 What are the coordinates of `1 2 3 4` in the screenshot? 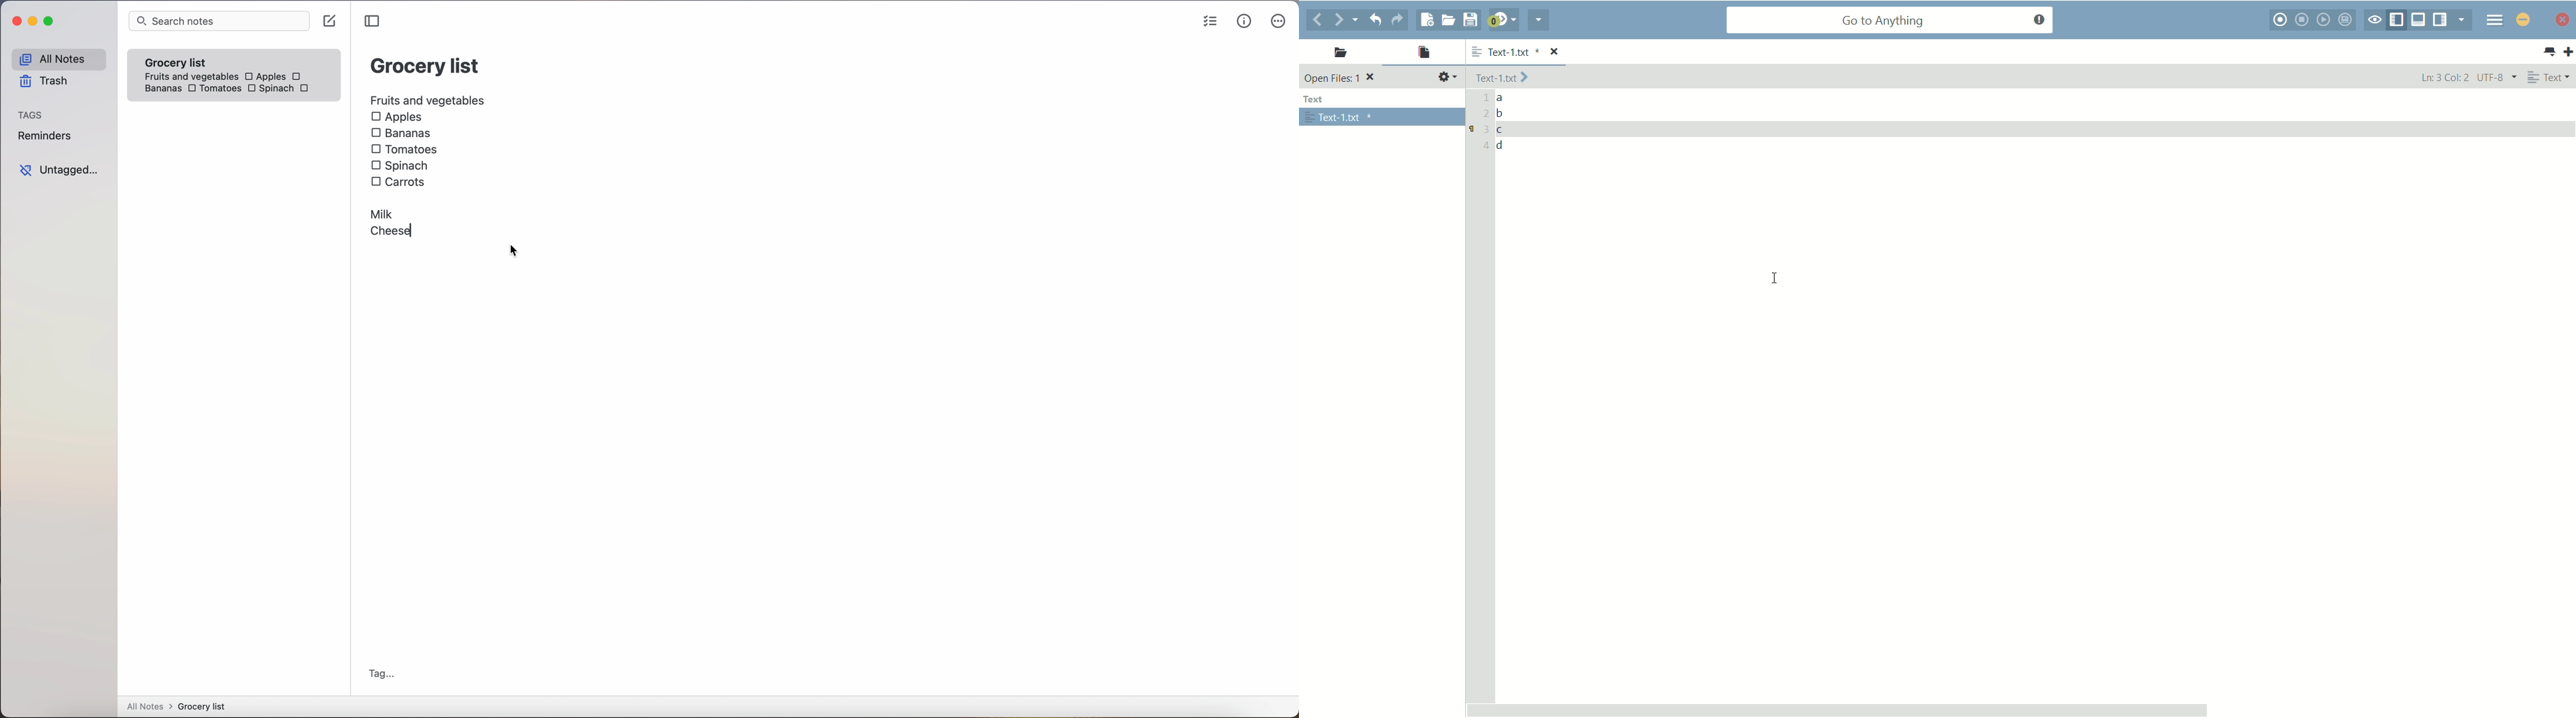 It's located at (1485, 124).